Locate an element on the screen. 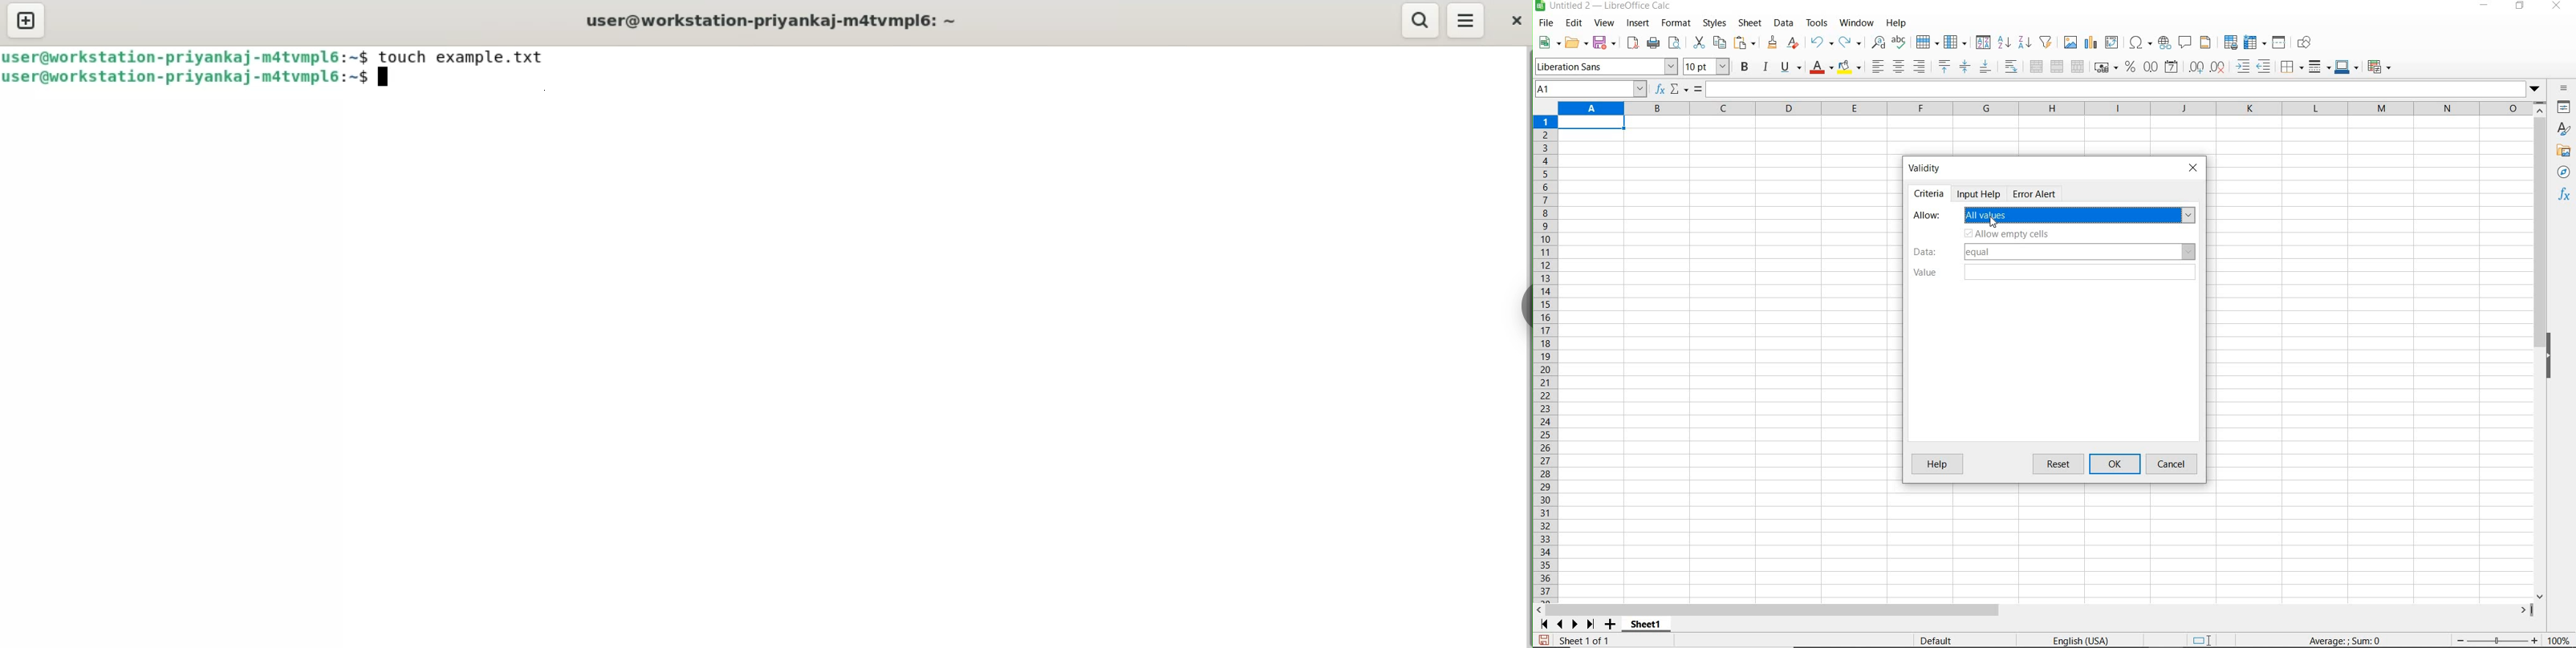 This screenshot has height=672, width=2576. close is located at coordinates (2193, 169).